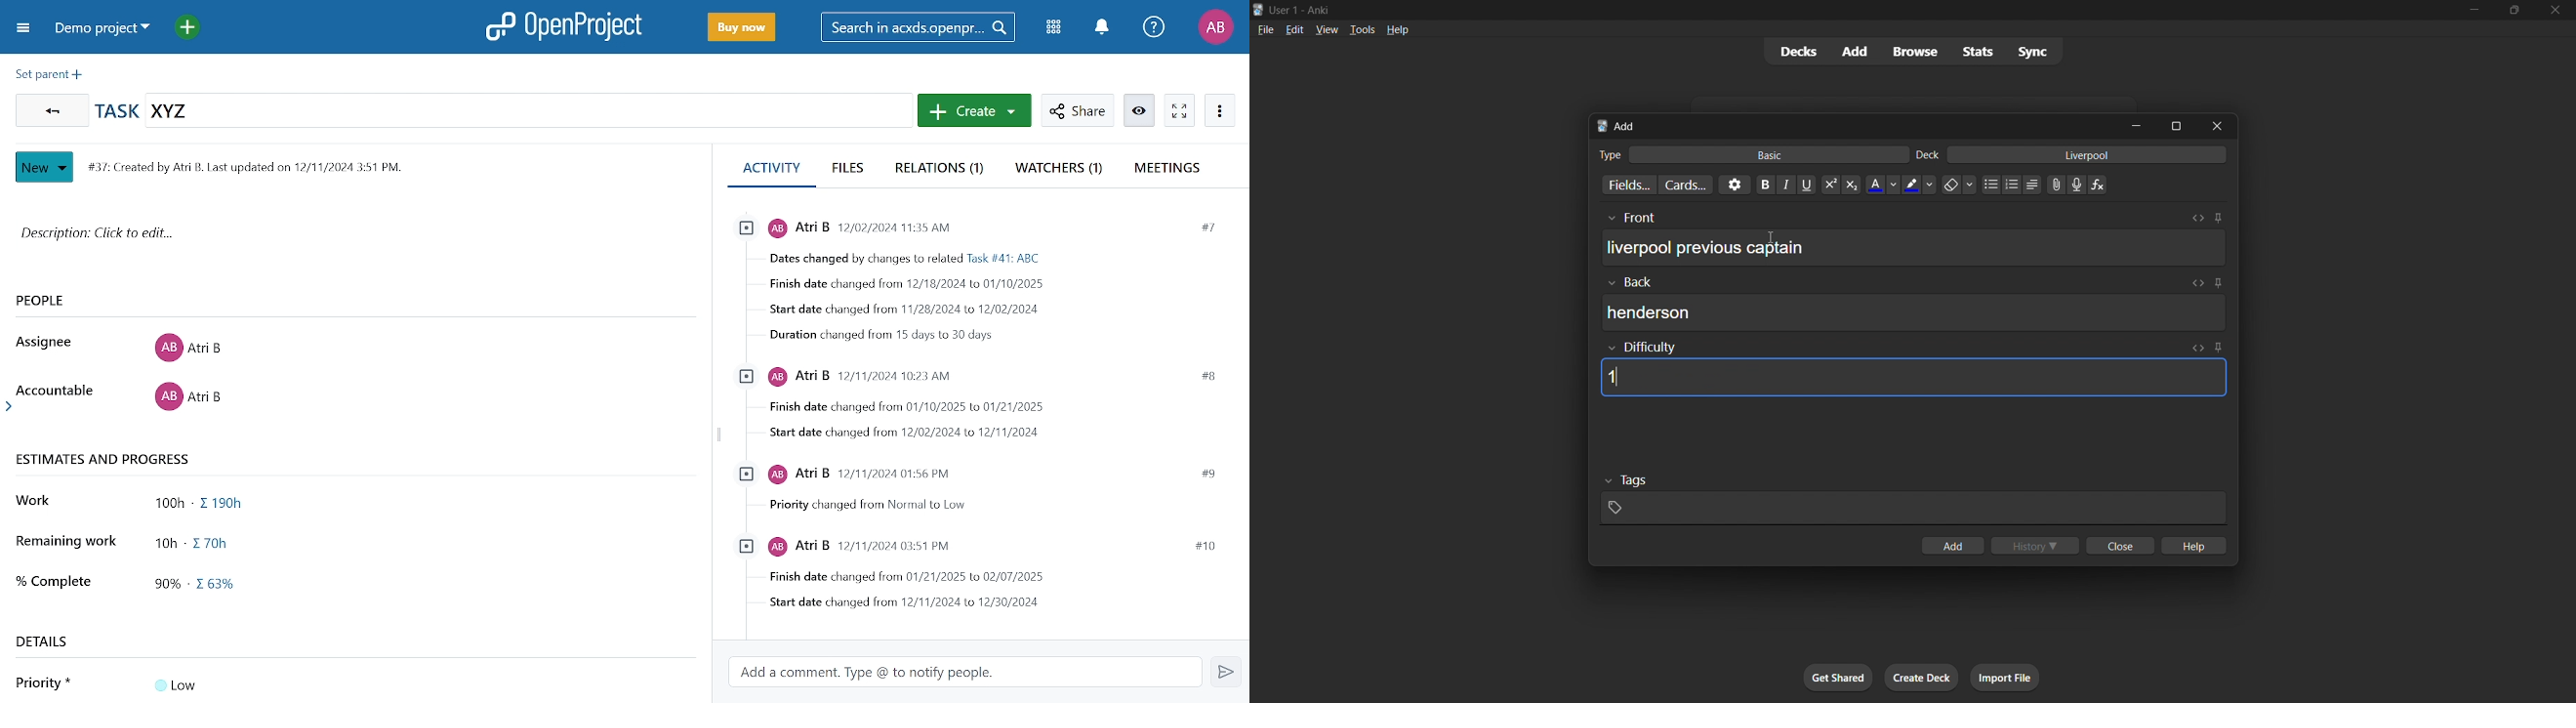 Image resolution: width=2576 pixels, height=728 pixels. What do you see at coordinates (1879, 183) in the screenshot?
I see `font color` at bounding box center [1879, 183].